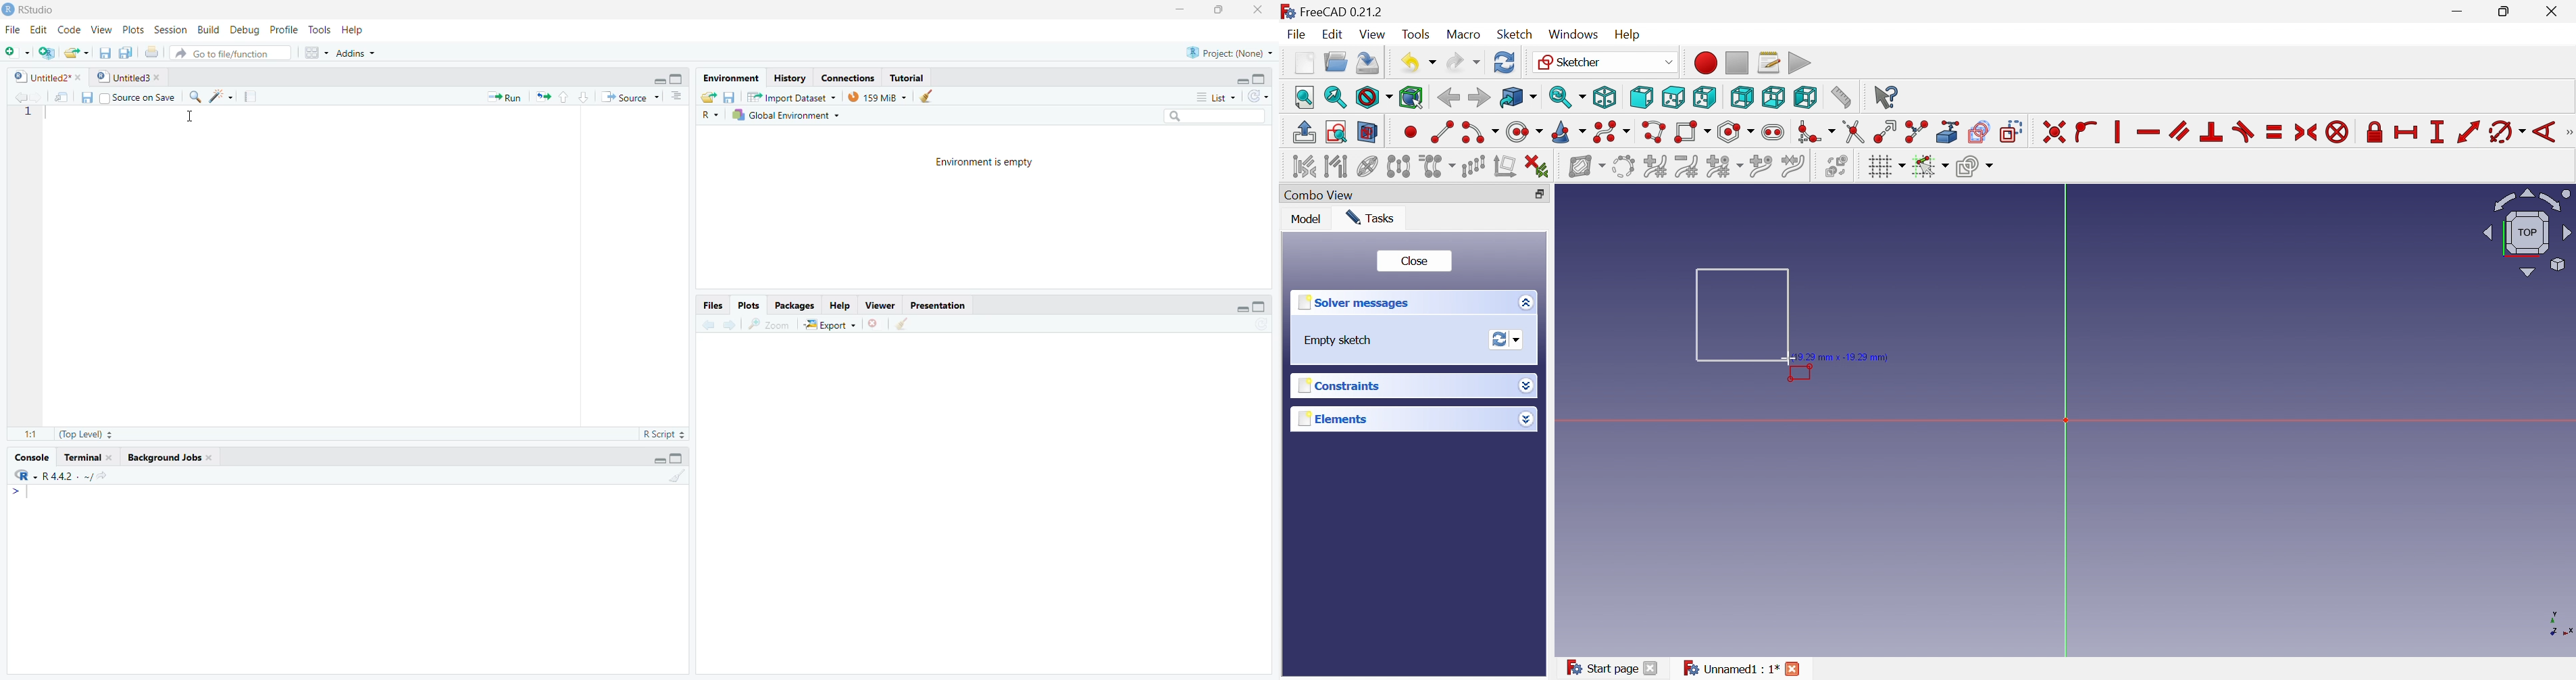 The width and height of the screenshot is (2576, 700). What do you see at coordinates (1262, 79) in the screenshot?
I see `Maximize` at bounding box center [1262, 79].